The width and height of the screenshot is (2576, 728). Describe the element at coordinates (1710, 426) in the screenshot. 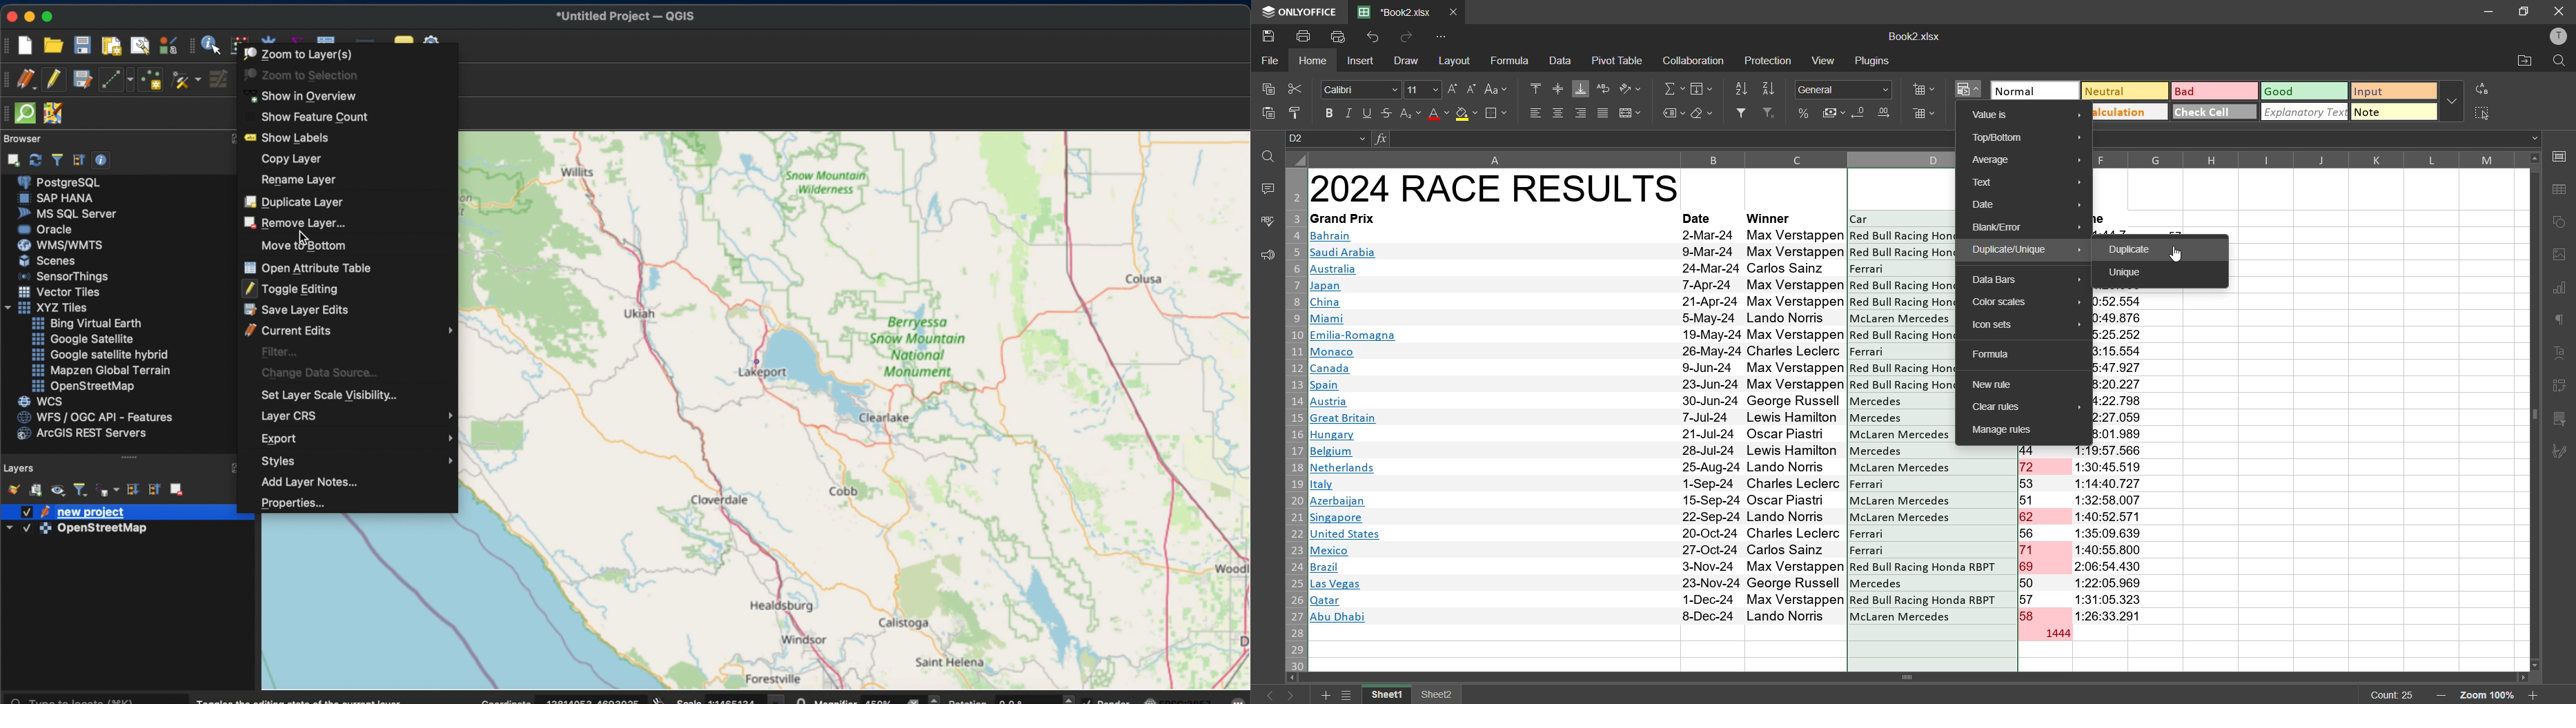

I see `date` at that location.